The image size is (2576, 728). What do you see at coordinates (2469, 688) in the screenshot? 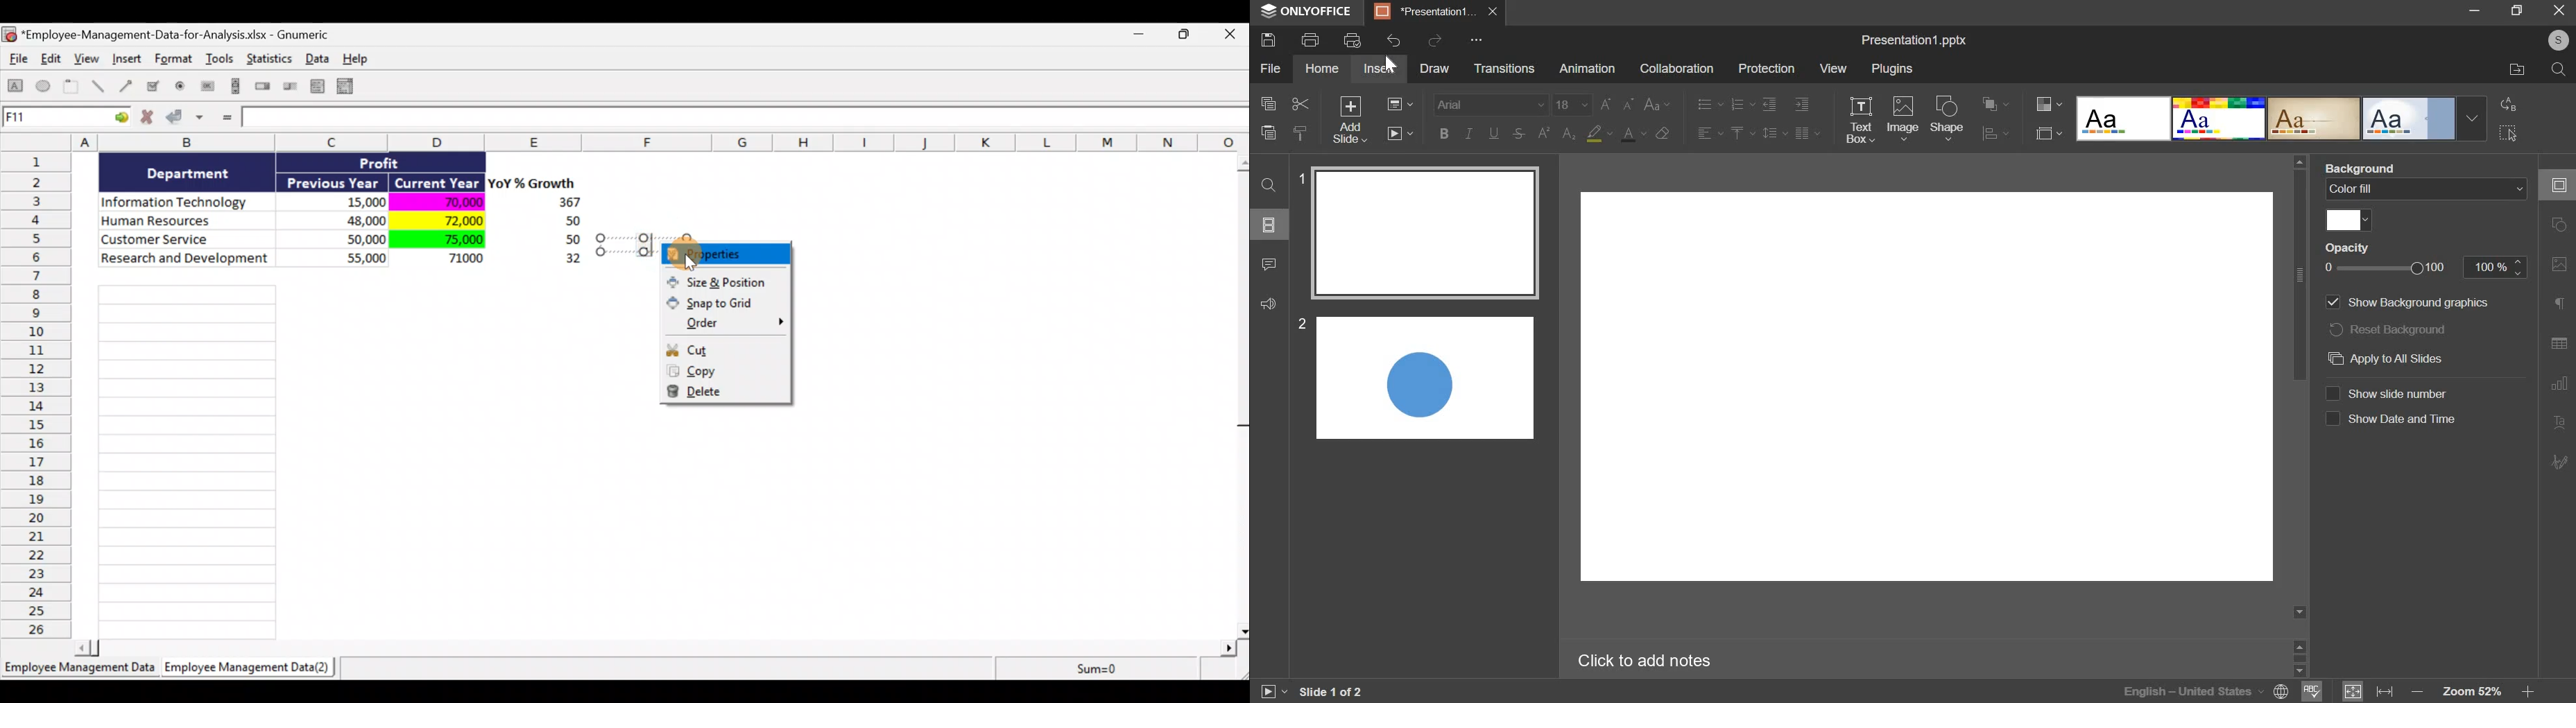
I see `zoom 52%` at bounding box center [2469, 688].